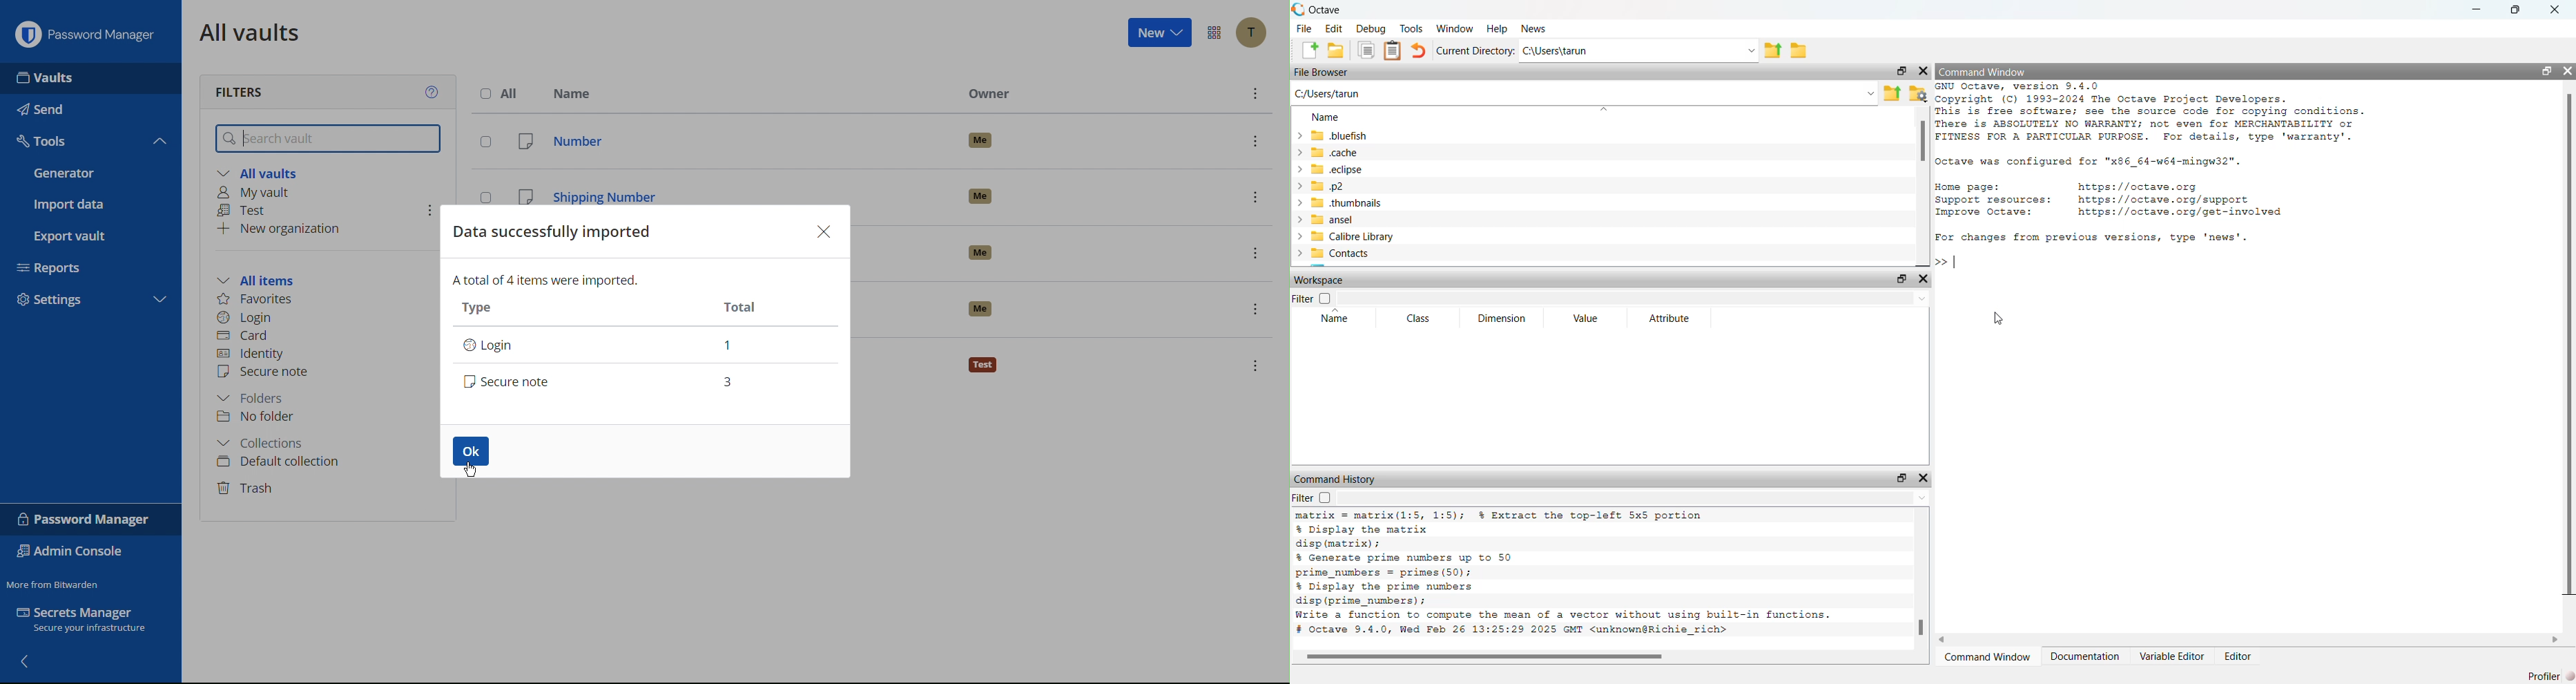 The width and height of the screenshot is (2576, 700). Describe the element at coordinates (483, 141) in the screenshot. I see `select entry` at that location.